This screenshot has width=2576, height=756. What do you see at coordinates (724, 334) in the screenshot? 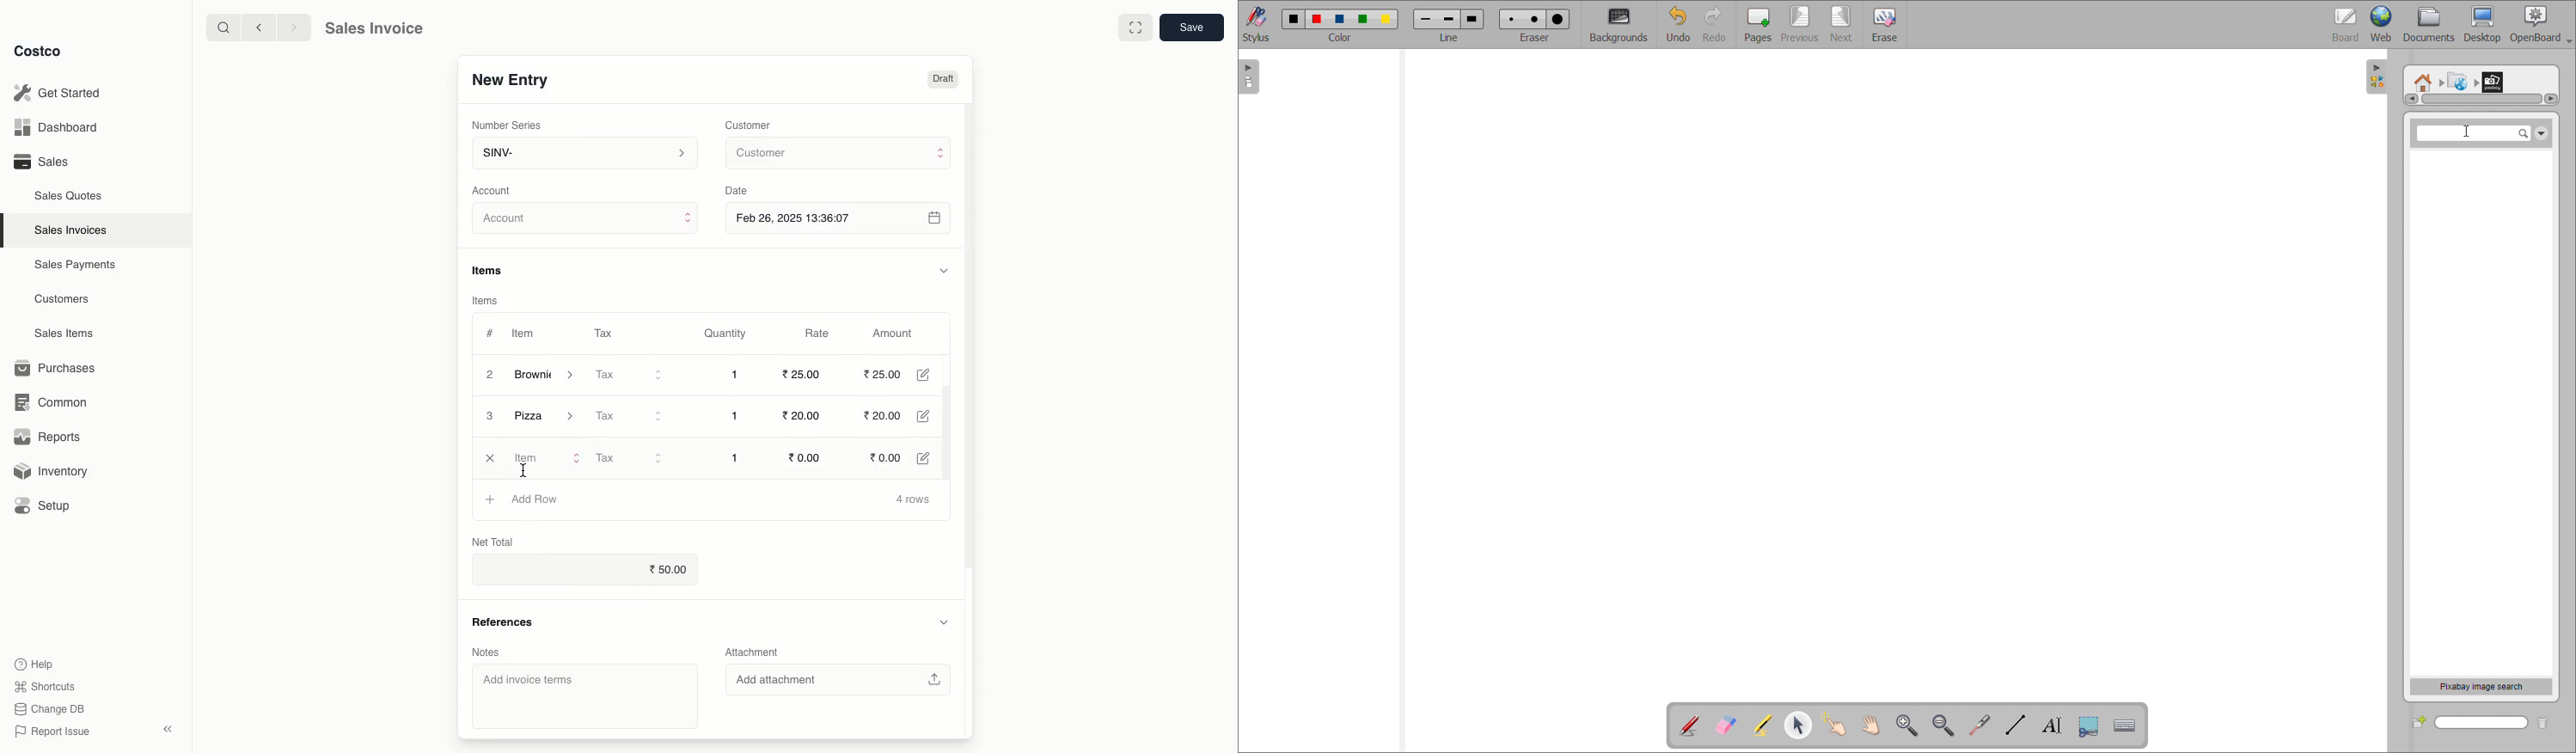
I see `Quantity` at bounding box center [724, 334].